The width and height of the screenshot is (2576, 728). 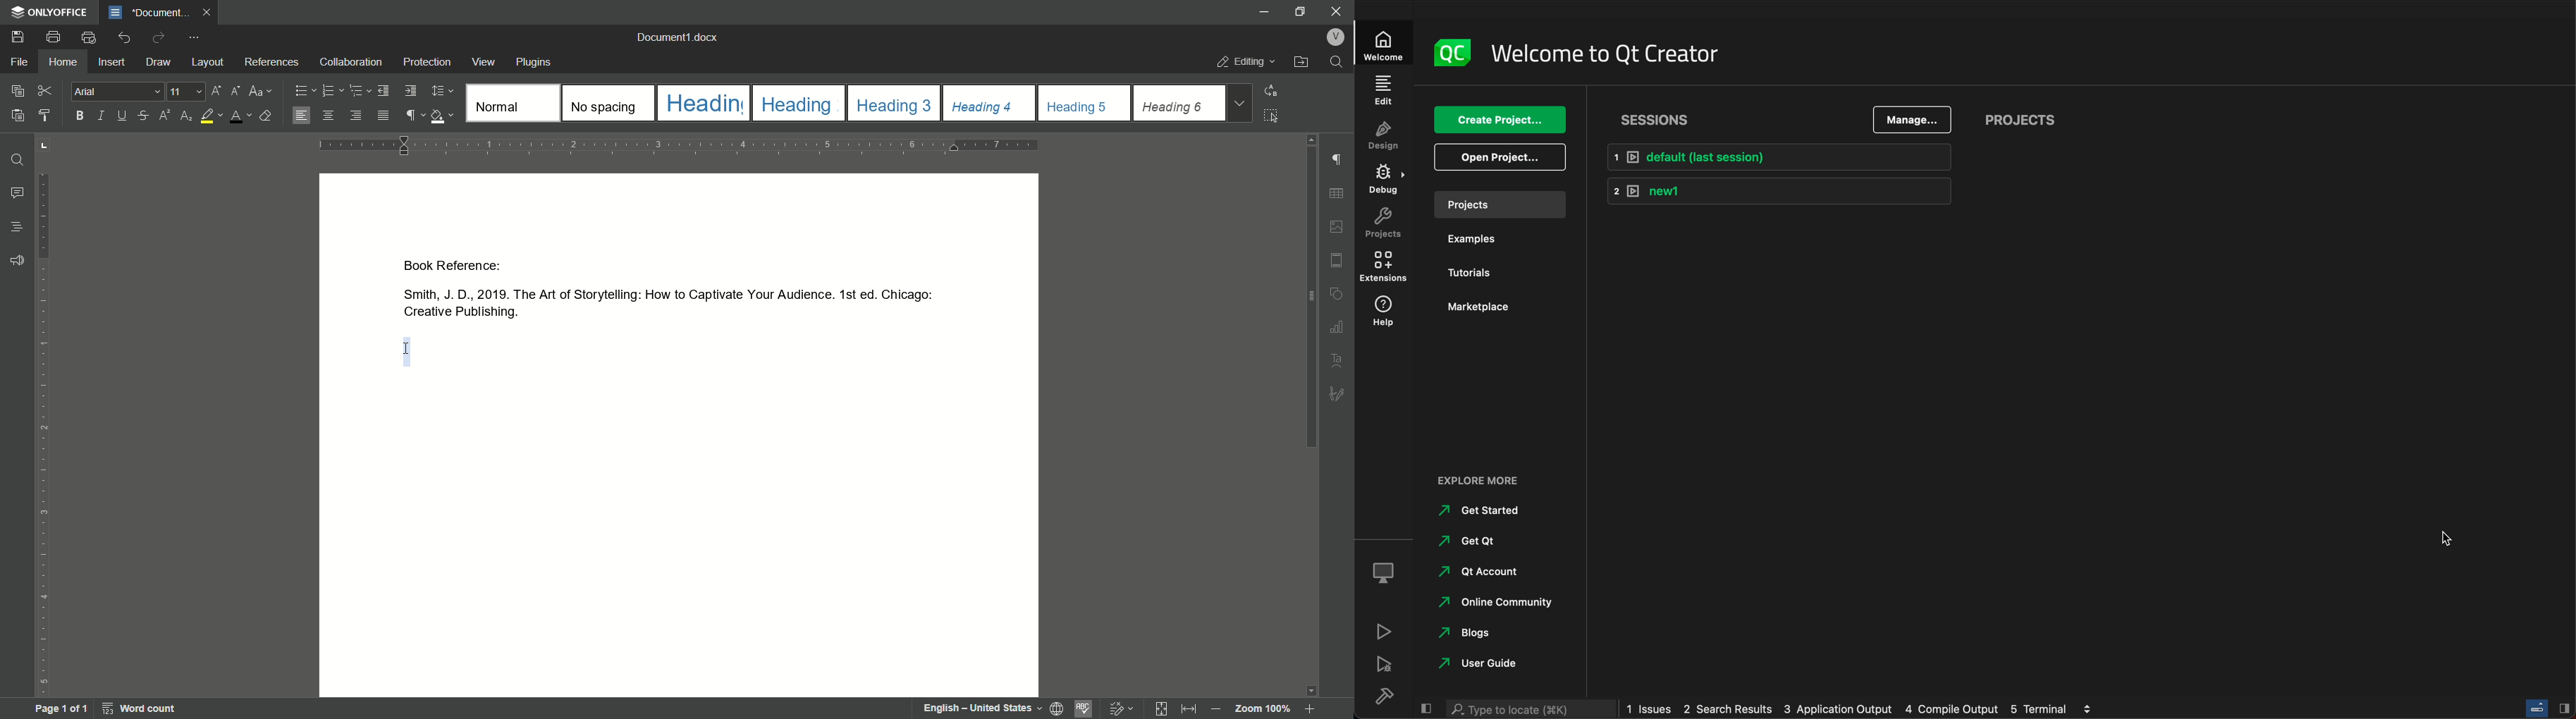 What do you see at coordinates (113, 61) in the screenshot?
I see `insert` at bounding box center [113, 61].